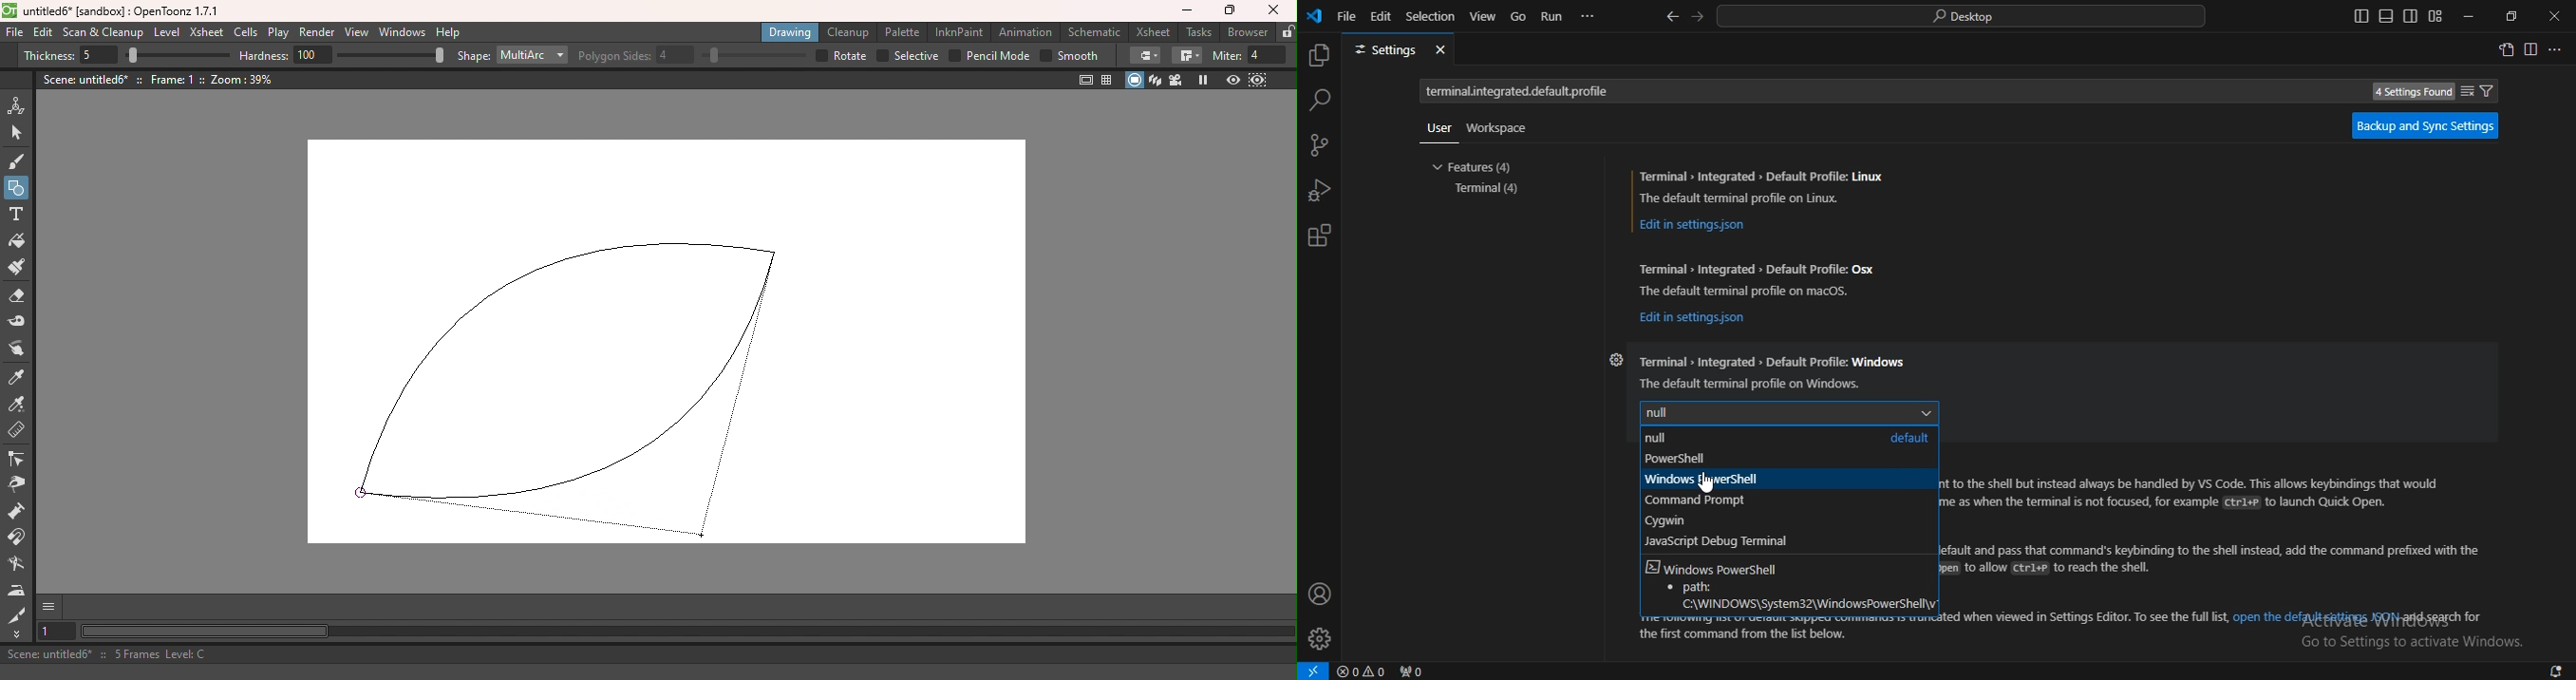 This screenshot has width=2576, height=700. What do you see at coordinates (1713, 501) in the screenshot?
I see `command prompt` at bounding box center [1713, 501].